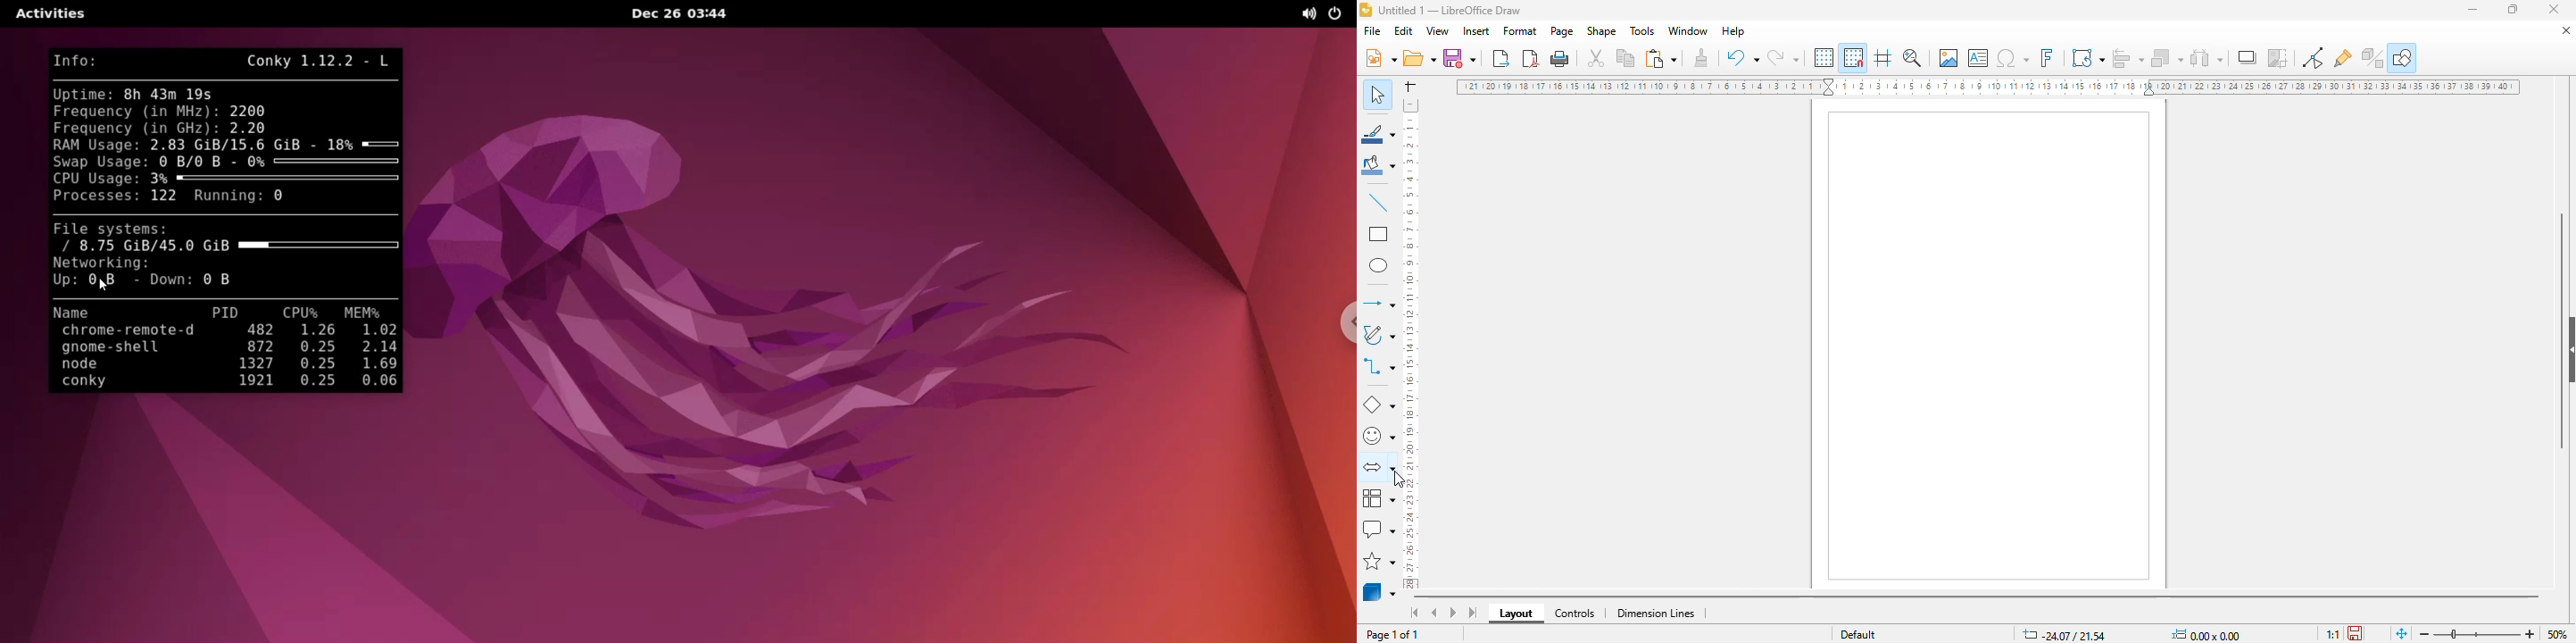 This screenshot has width=2576, height=644. Describe the element at coordinates (1377, 469) in the screenshot. I see `block arrows` at that location.